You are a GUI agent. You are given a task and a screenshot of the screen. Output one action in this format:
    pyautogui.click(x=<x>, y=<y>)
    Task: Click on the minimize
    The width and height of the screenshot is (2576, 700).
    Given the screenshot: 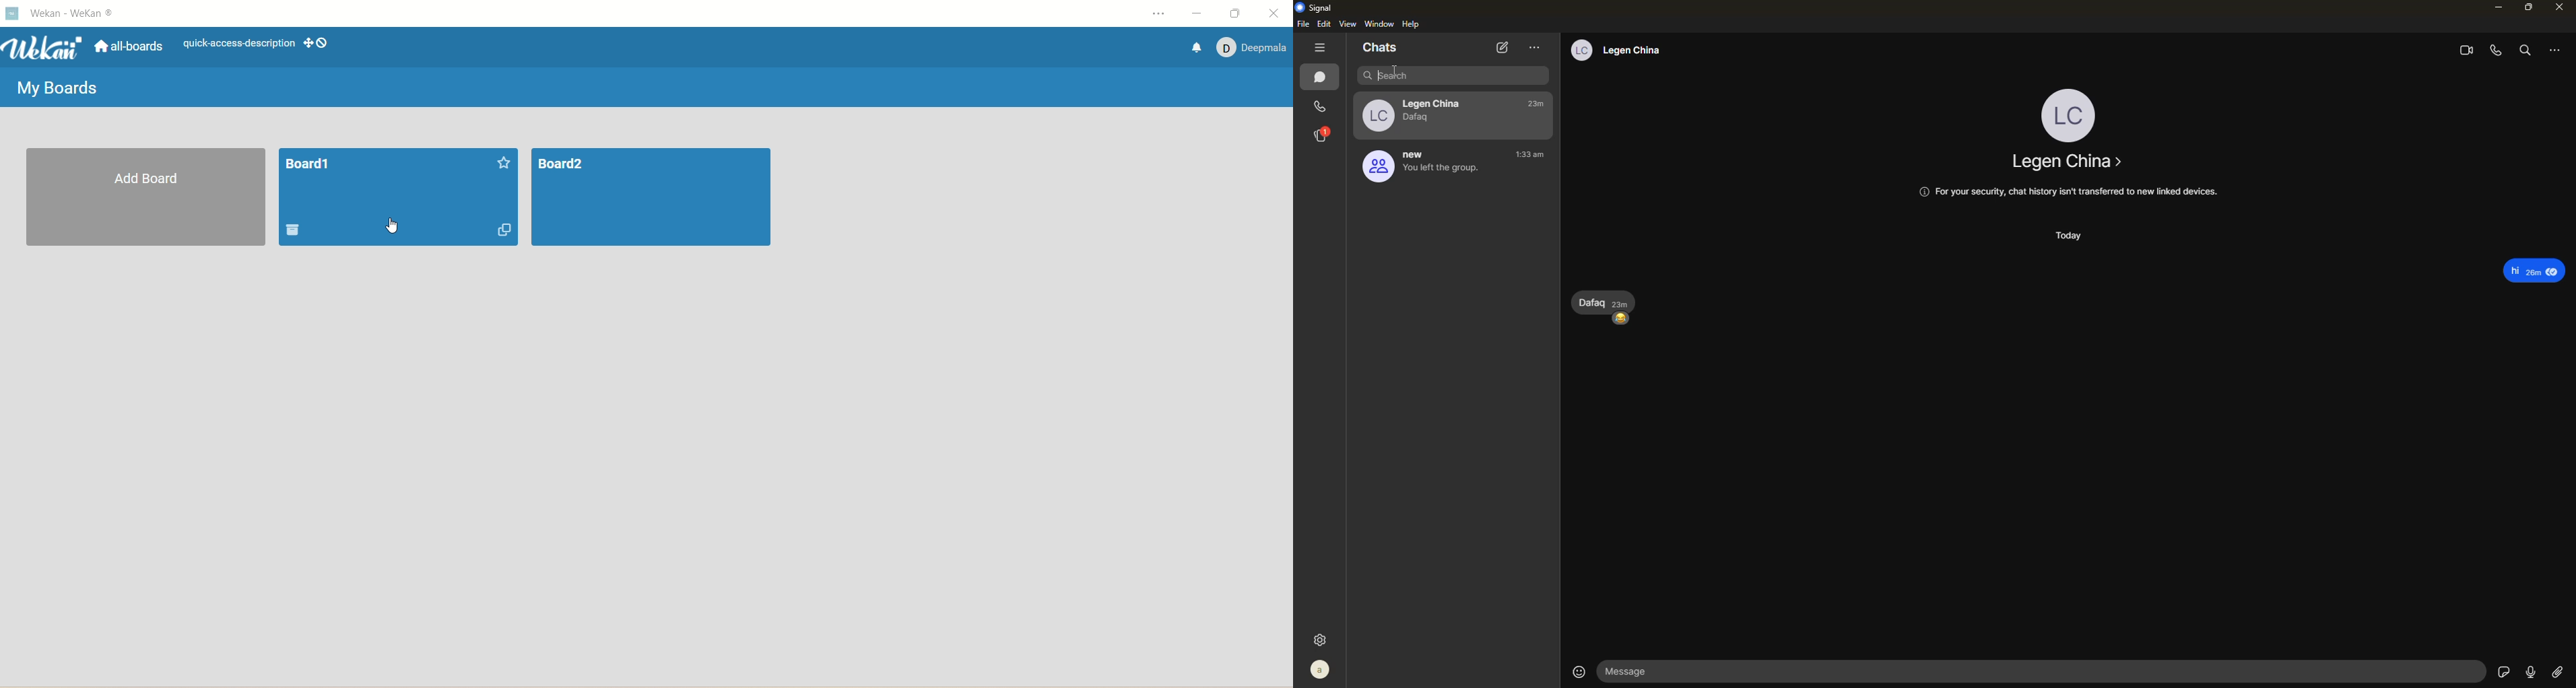 What is the action you would take?
    pyautogui.click(x=2494, y=8)
    